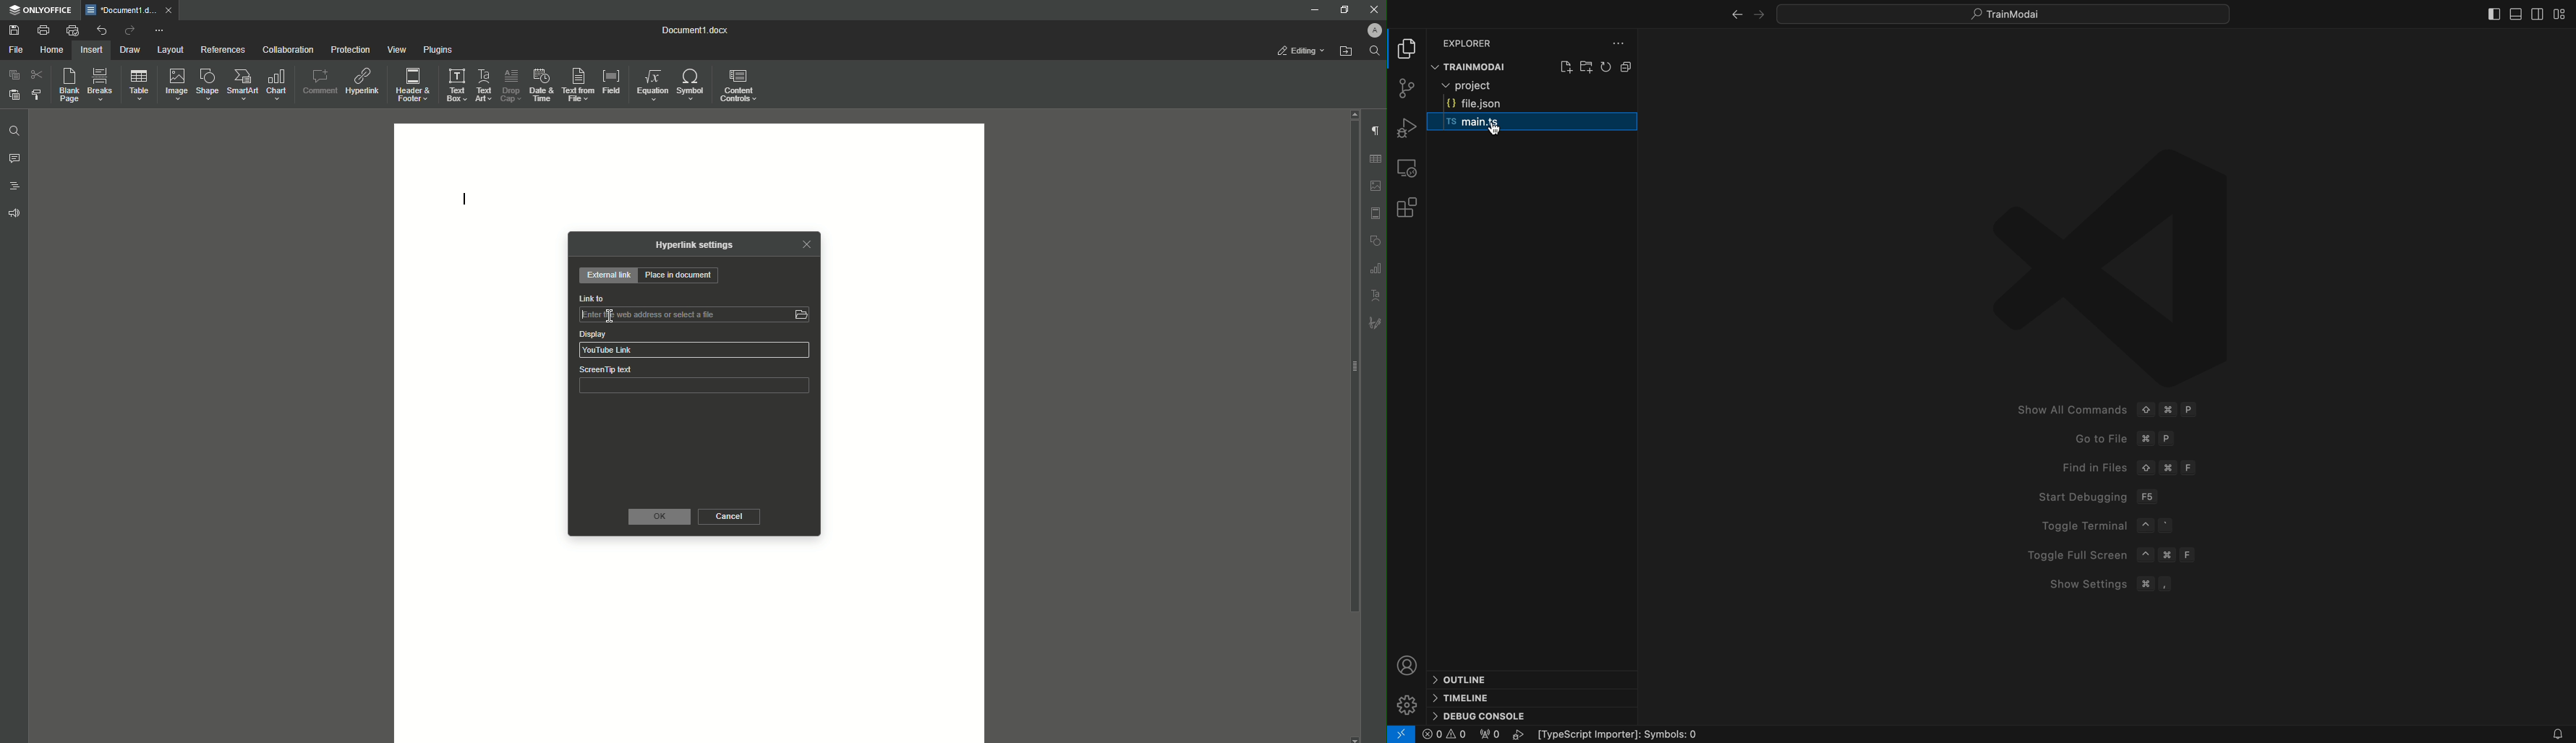 Image resolution: width=2576 pixels, height=756 pixels. Describe the element at coordinates (1406, 90) in the screenshot. I see `git` at that location.